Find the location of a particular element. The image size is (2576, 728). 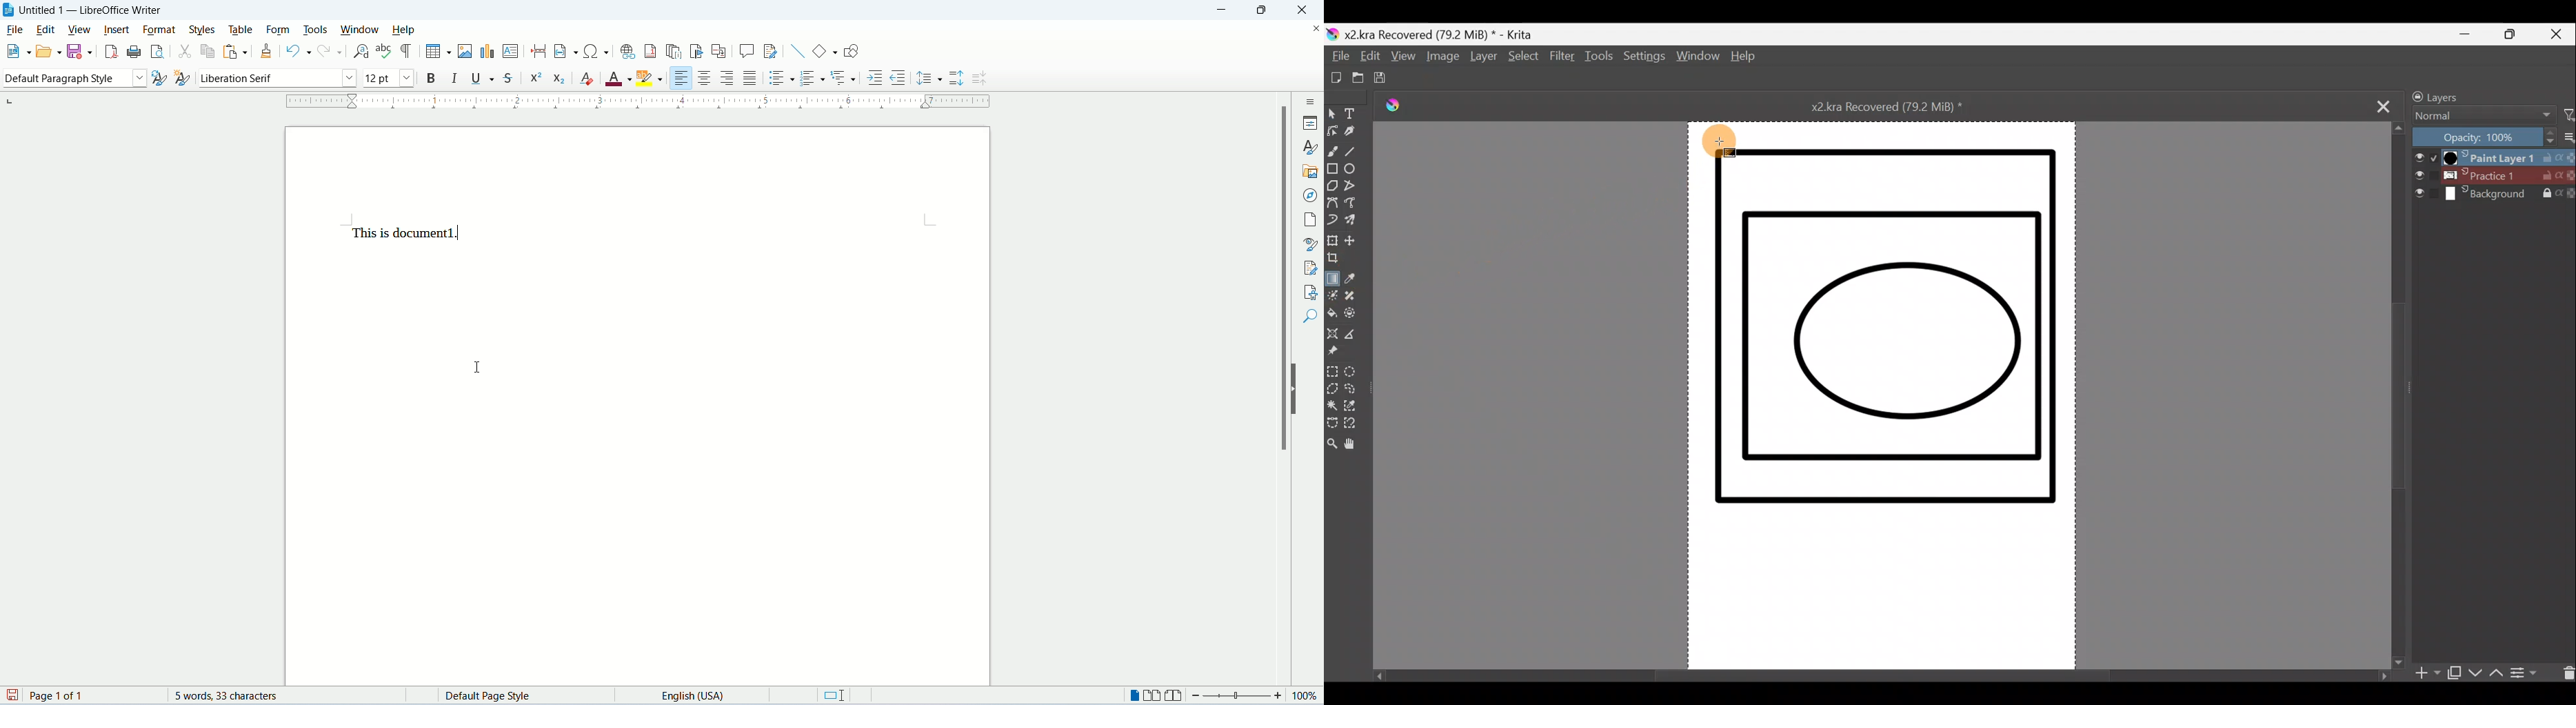

print is located at coordinates (132, 52).